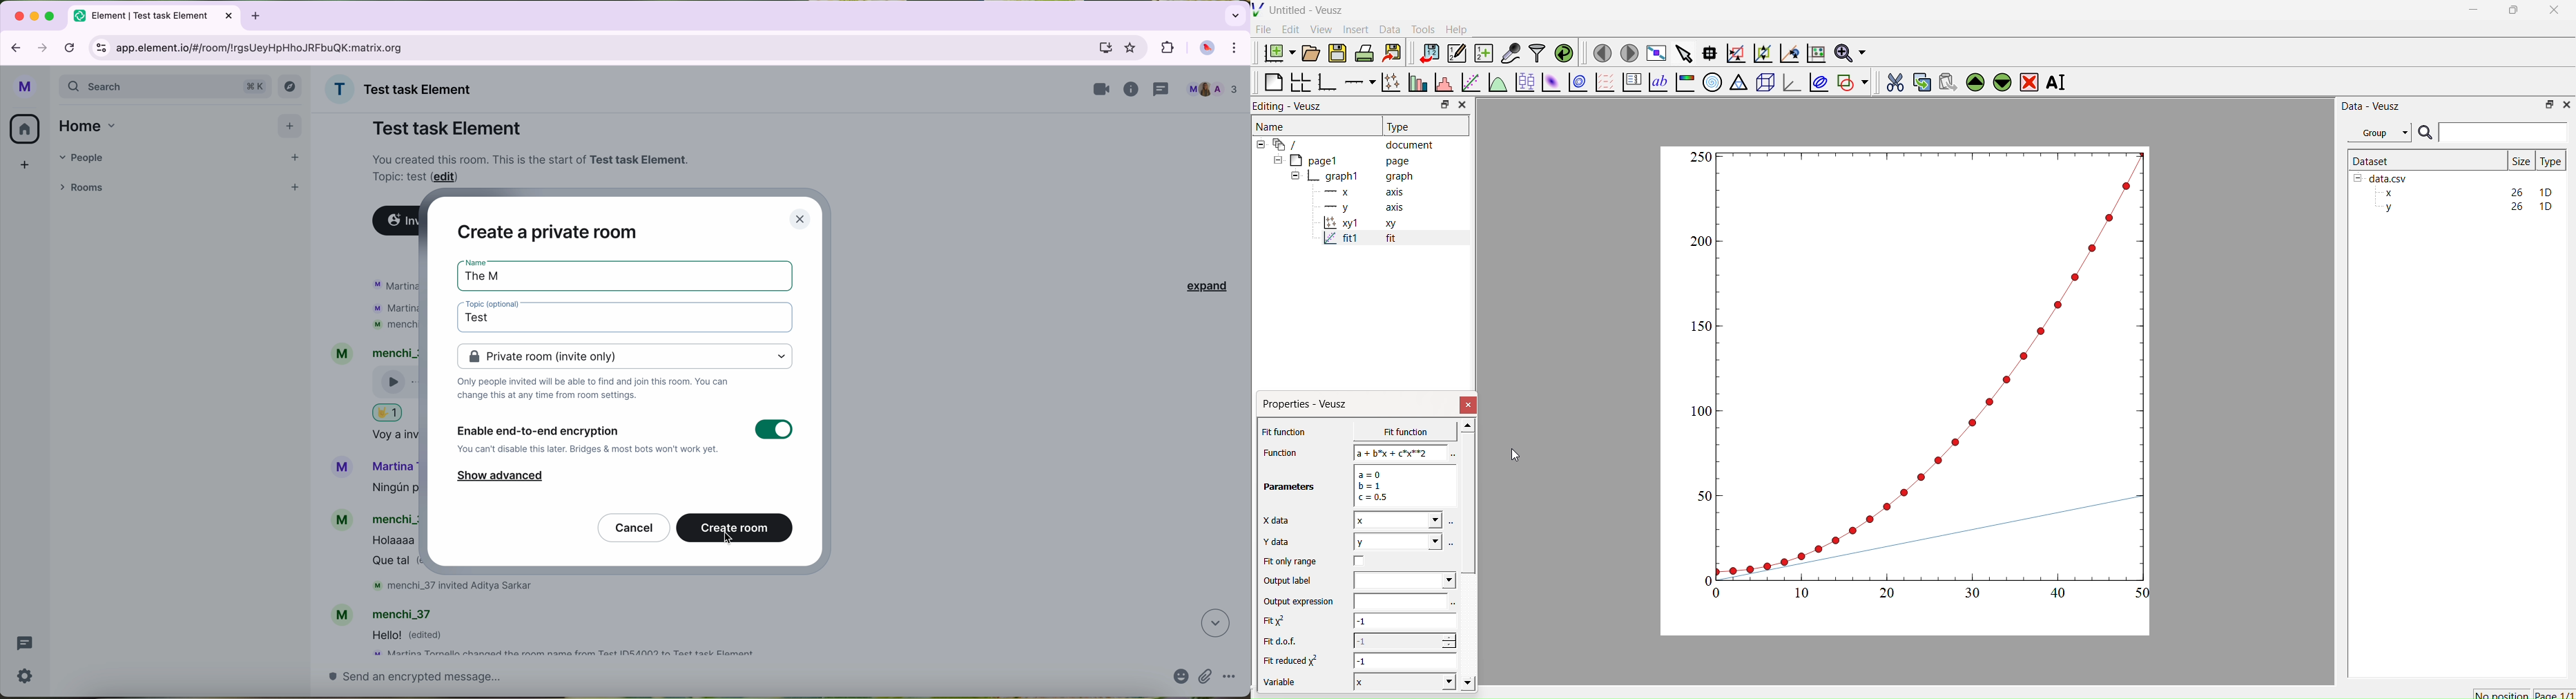 Image resolution: width=2576 pixels, height=700 pixels. What do you see at coordinates (774, 430) in the screenshot?
I see `toggle button` at bounding box center [774, 430].